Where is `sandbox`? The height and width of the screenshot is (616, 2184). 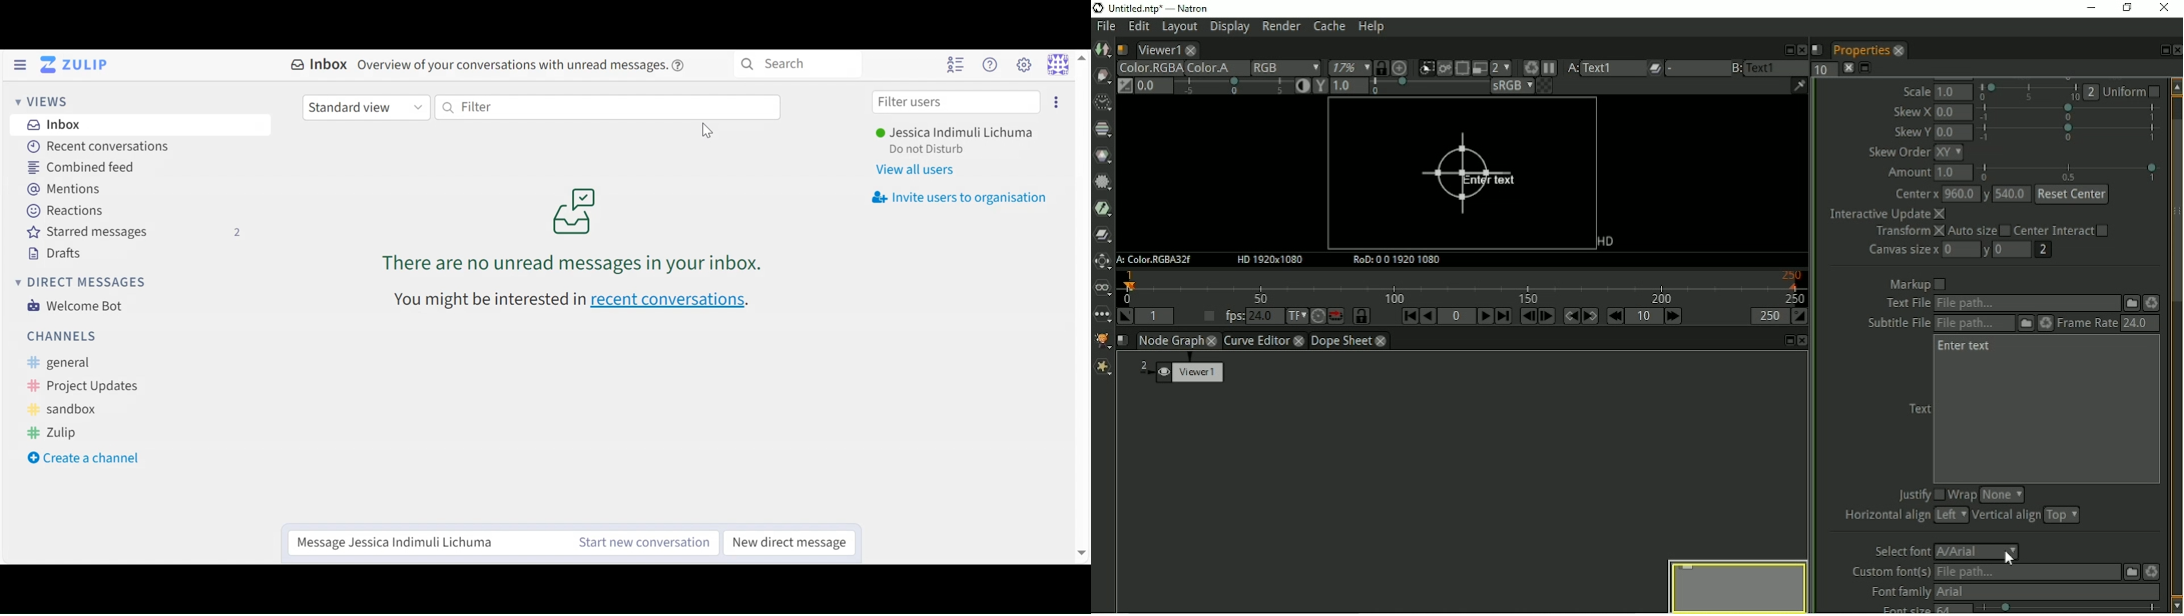 sandbox is located at coordinates (65, 410).